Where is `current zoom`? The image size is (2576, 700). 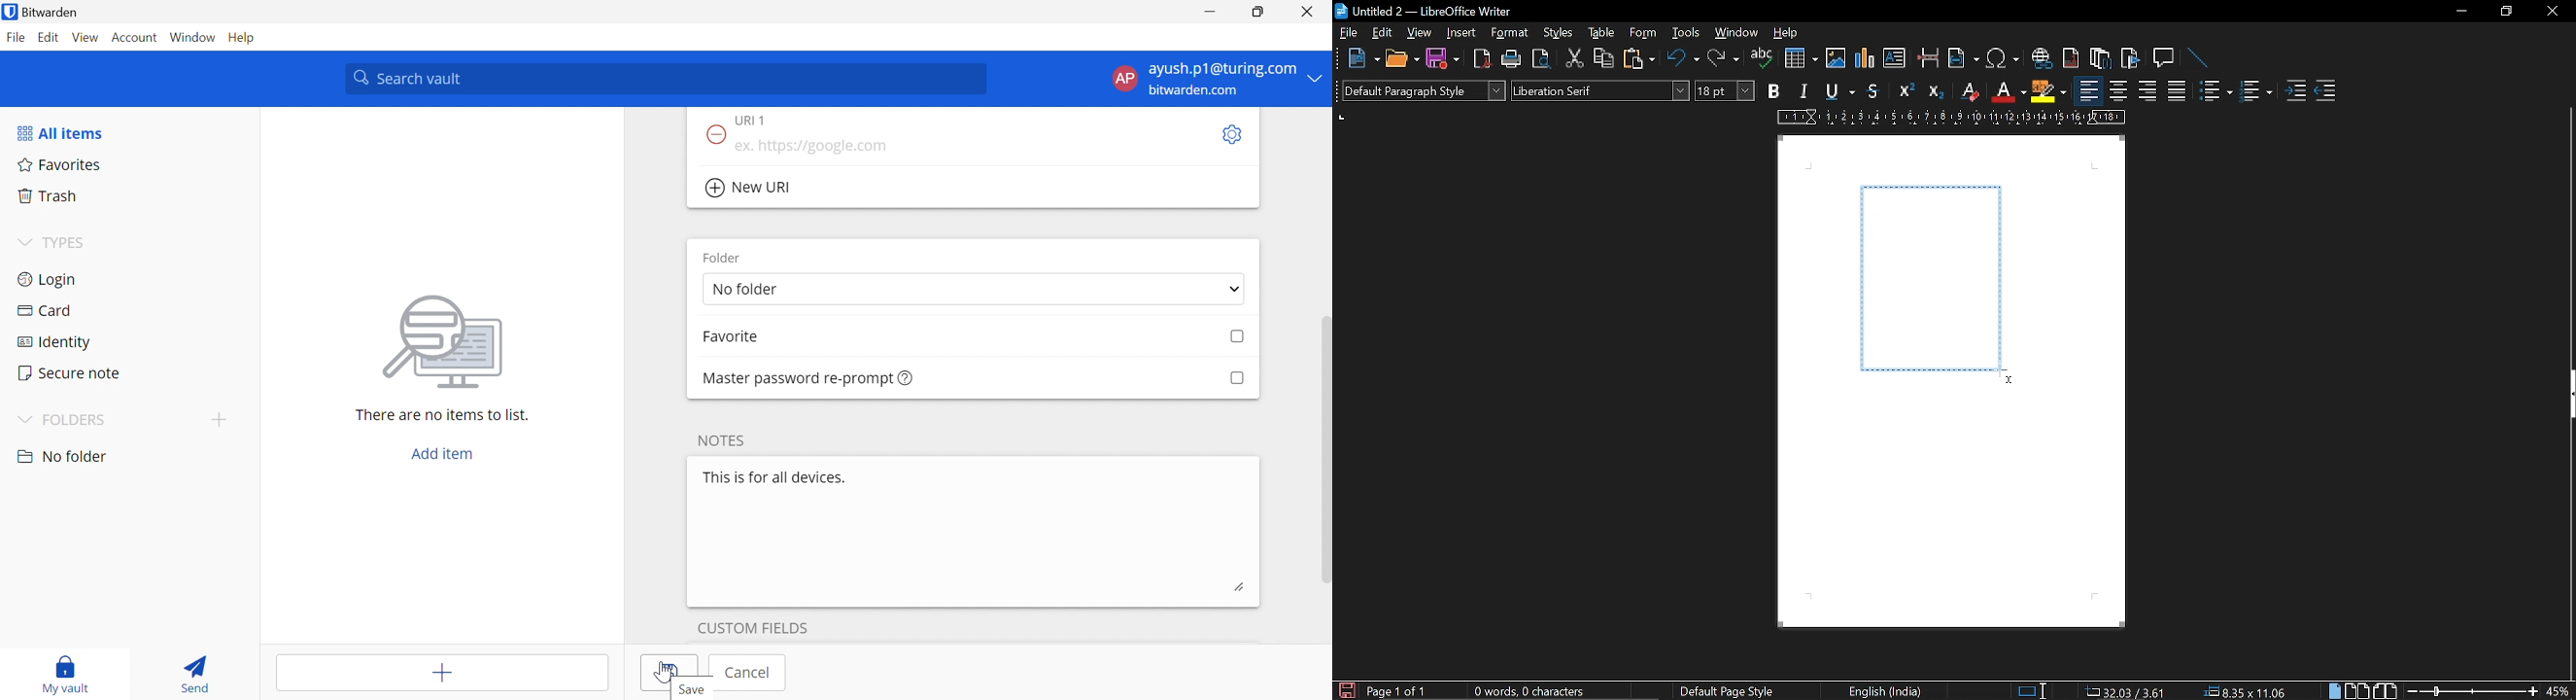 current zoom is located at coordinates (2559, 691).